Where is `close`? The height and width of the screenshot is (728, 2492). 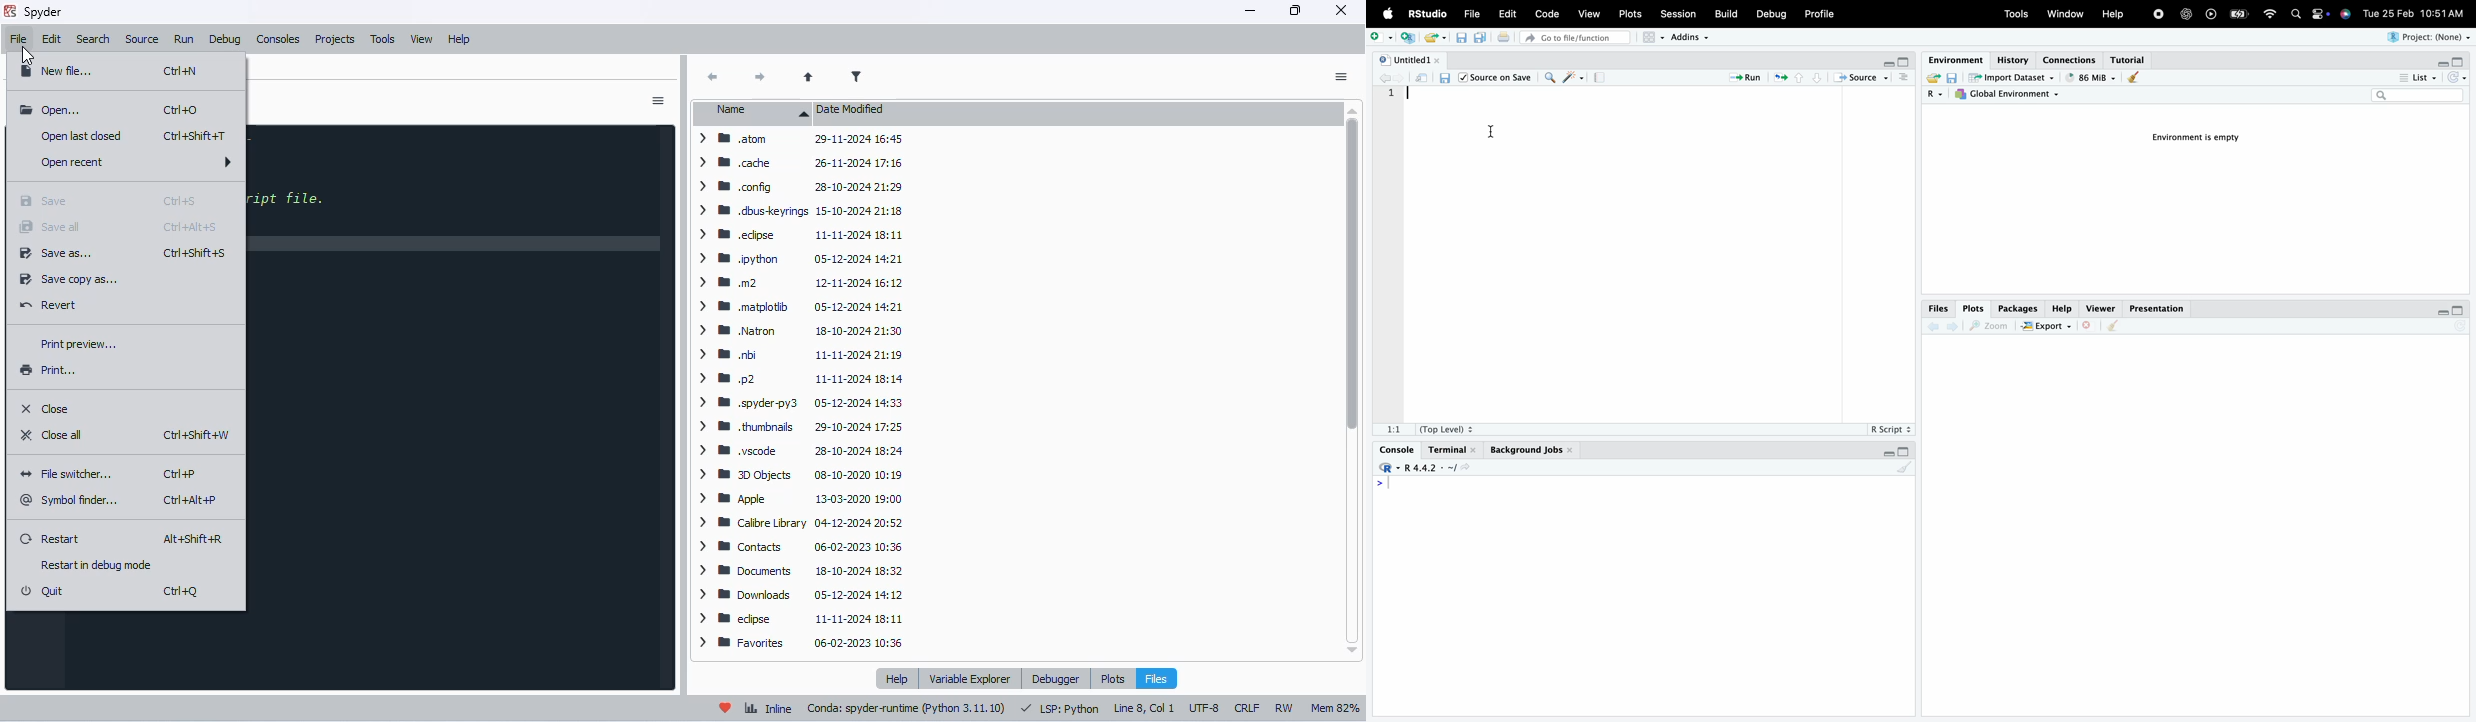 close is located at coordinates (2089, 332).